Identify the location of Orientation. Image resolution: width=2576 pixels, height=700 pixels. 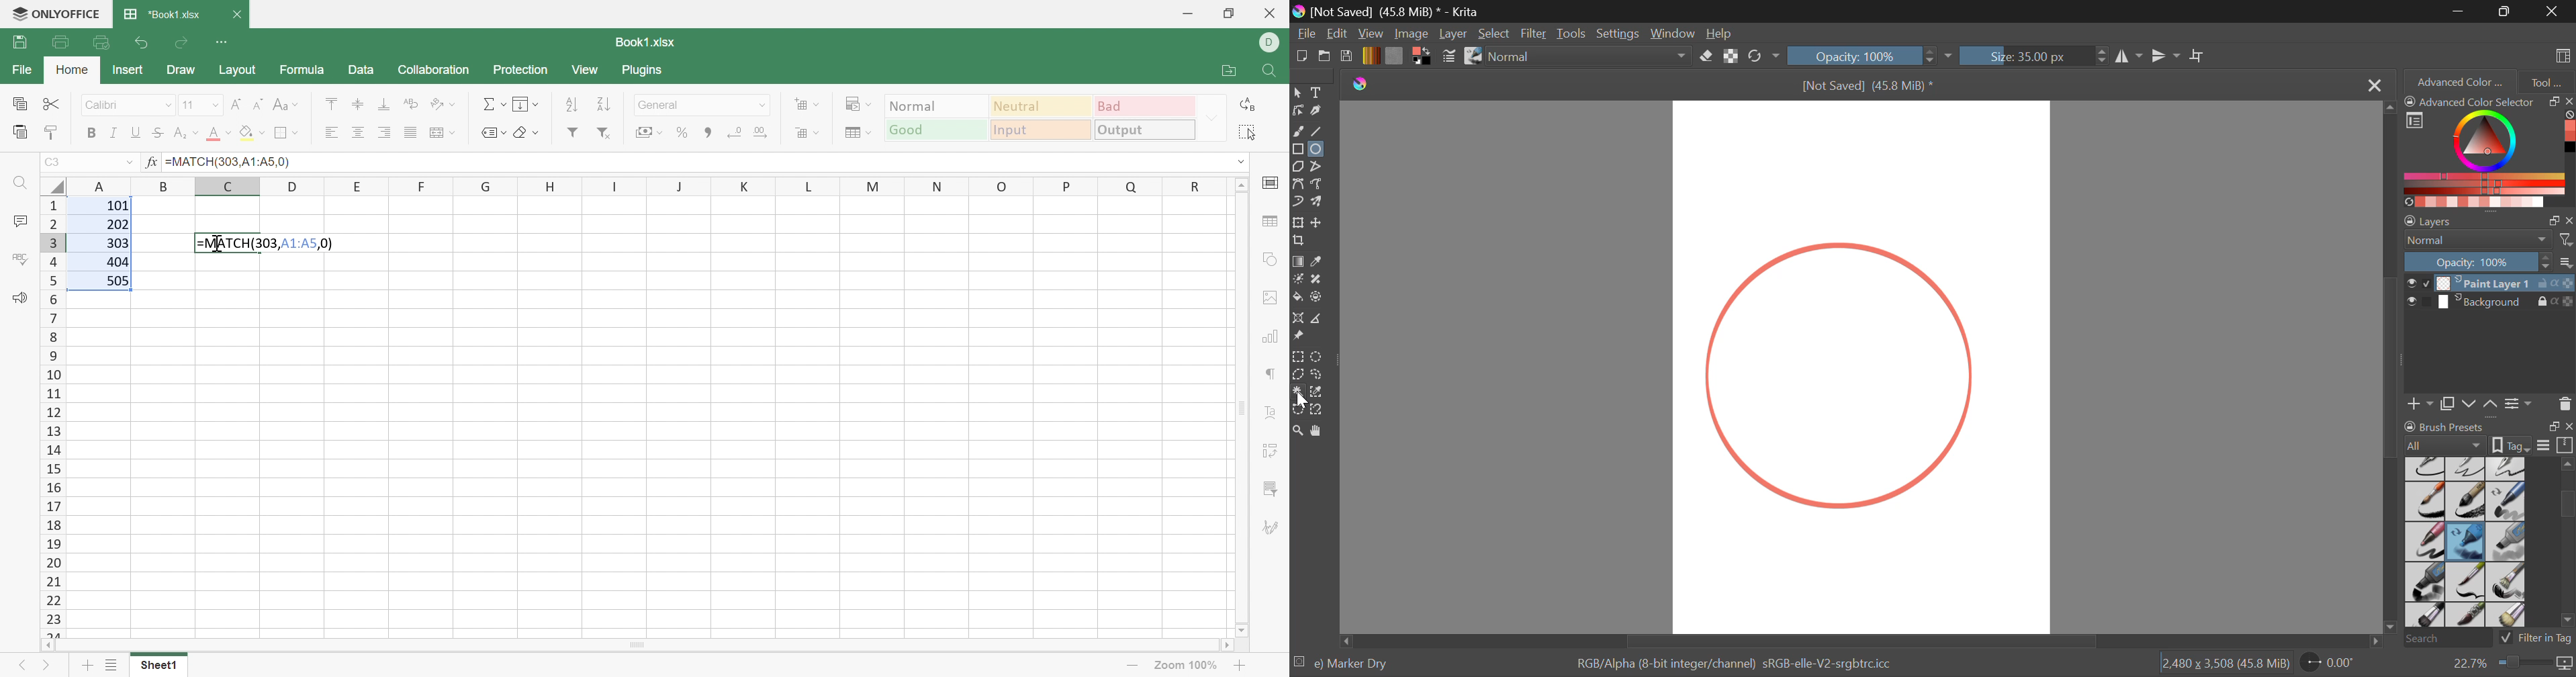
(444, 103).